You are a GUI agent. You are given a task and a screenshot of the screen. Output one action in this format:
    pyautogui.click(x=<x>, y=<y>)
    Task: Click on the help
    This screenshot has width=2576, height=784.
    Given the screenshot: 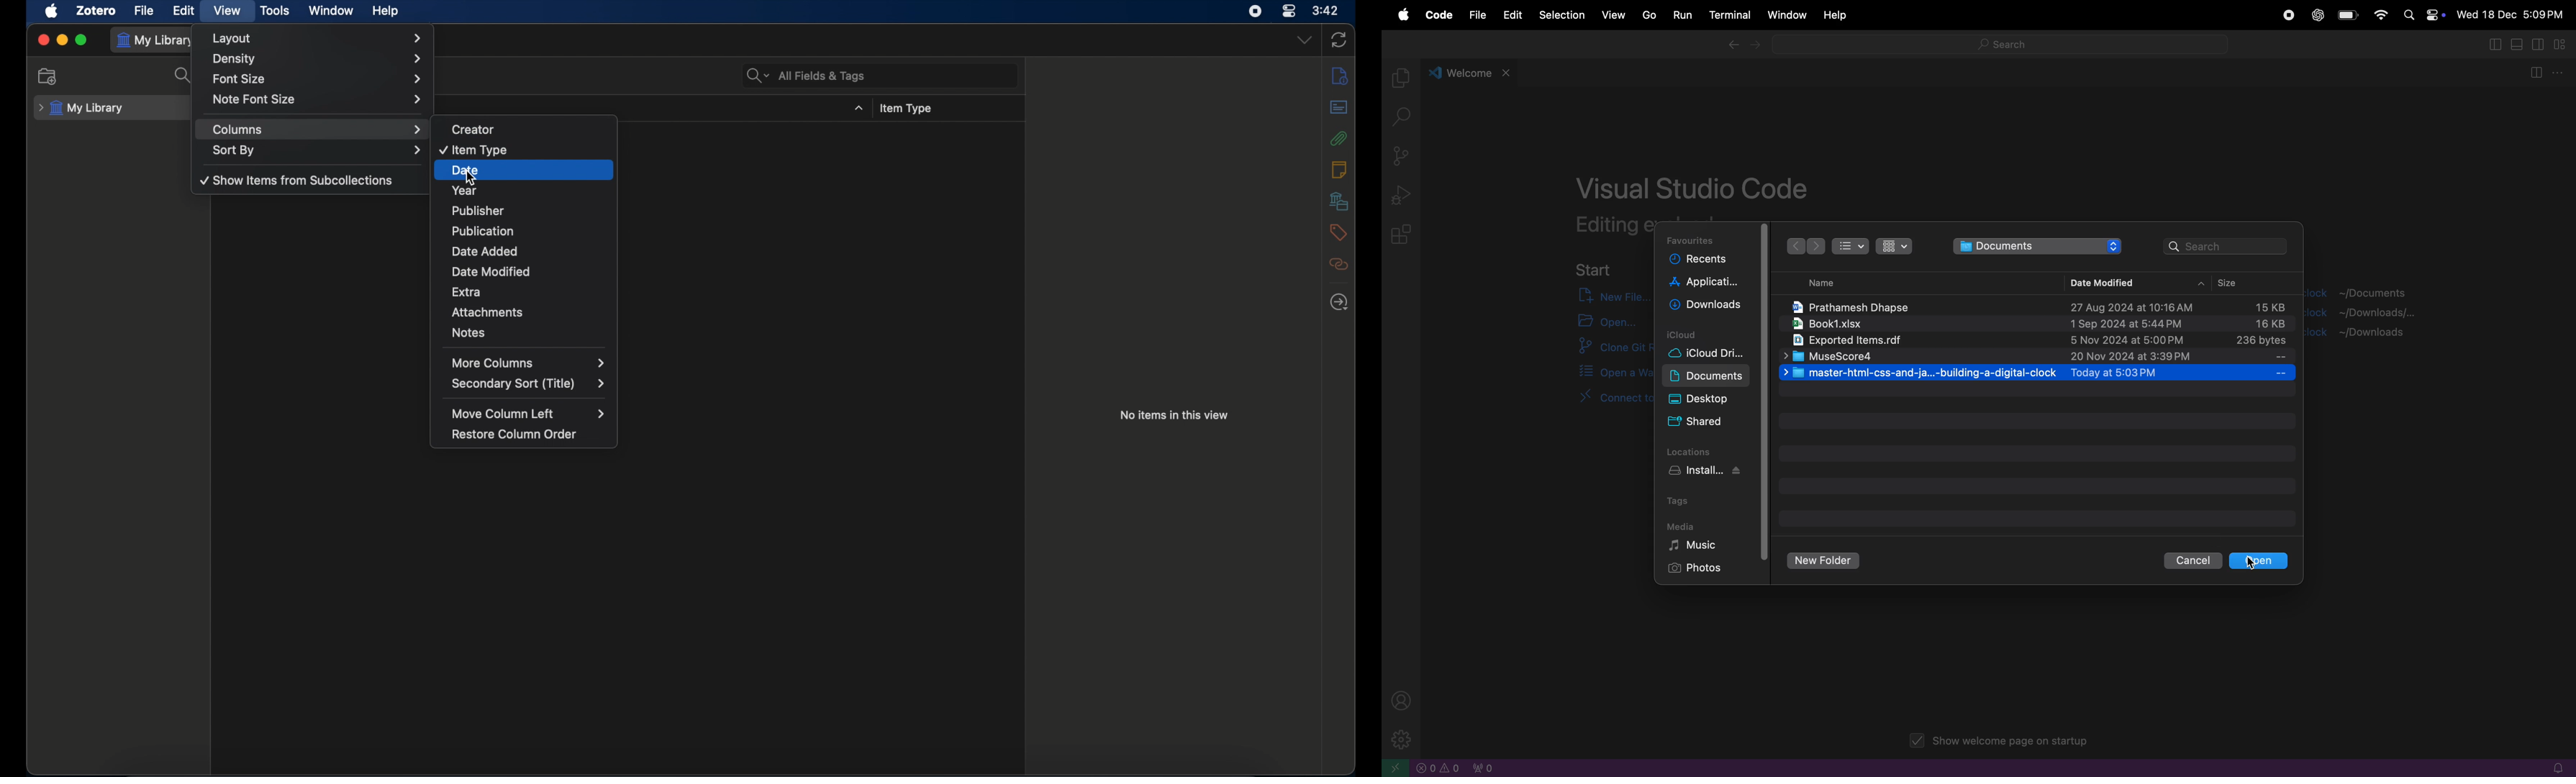 What is the action you would take?
    pyautogui.click(x=385, y=12)
    